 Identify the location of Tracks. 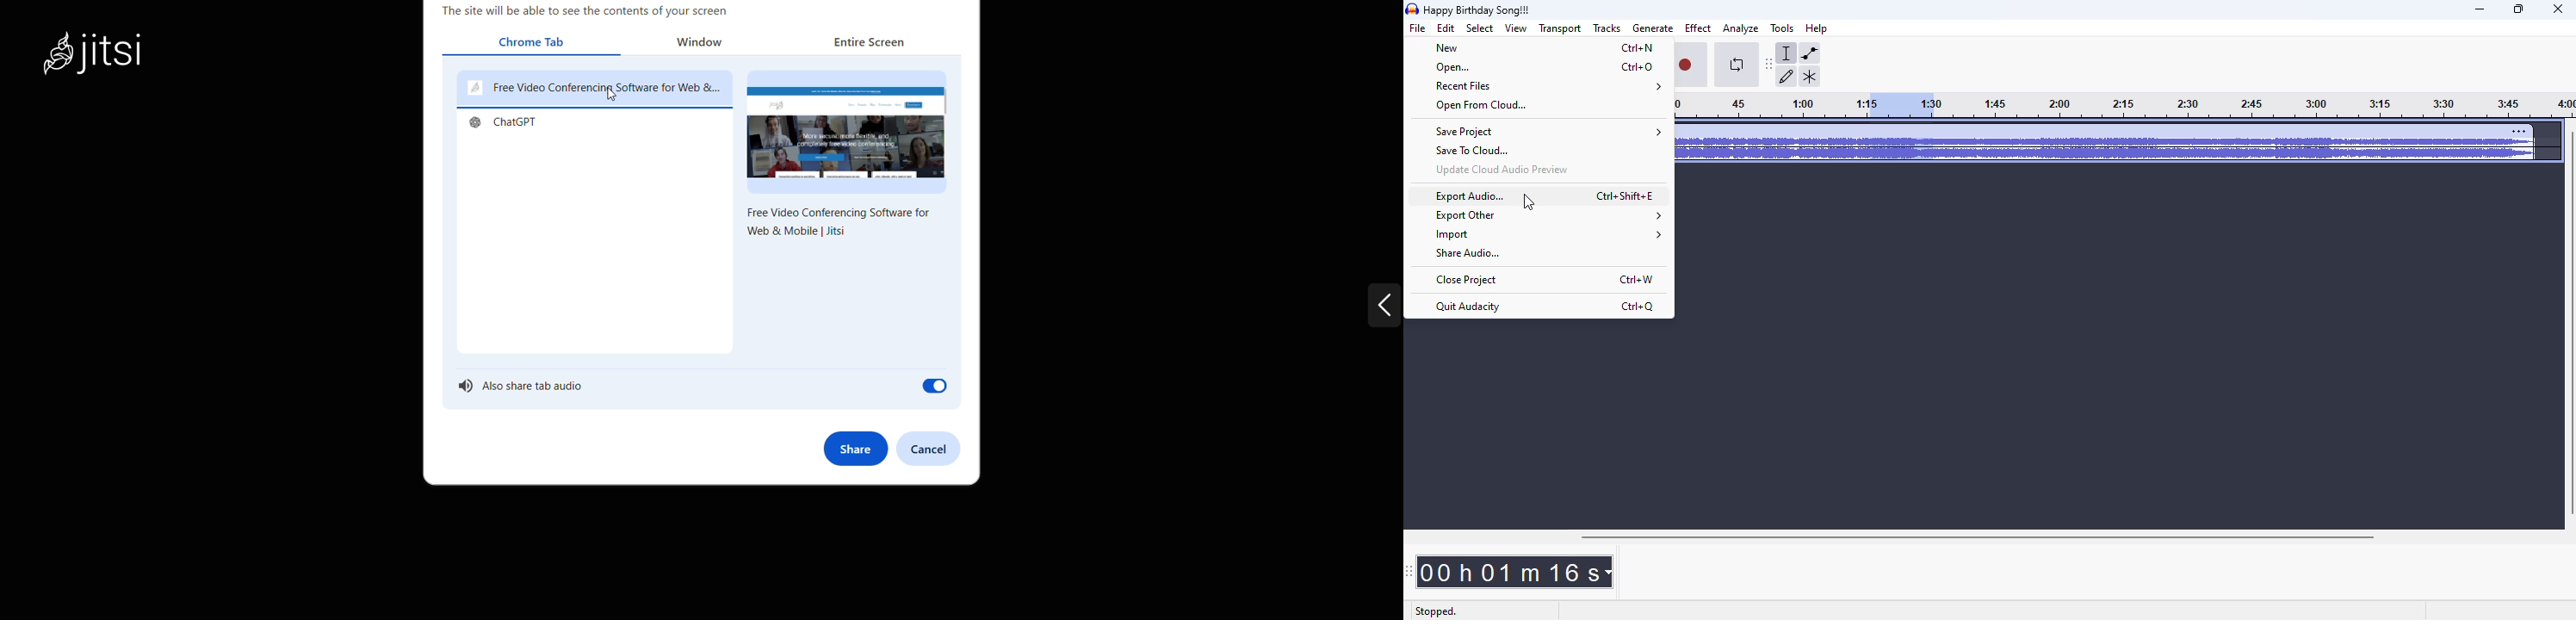
(1607, 28).